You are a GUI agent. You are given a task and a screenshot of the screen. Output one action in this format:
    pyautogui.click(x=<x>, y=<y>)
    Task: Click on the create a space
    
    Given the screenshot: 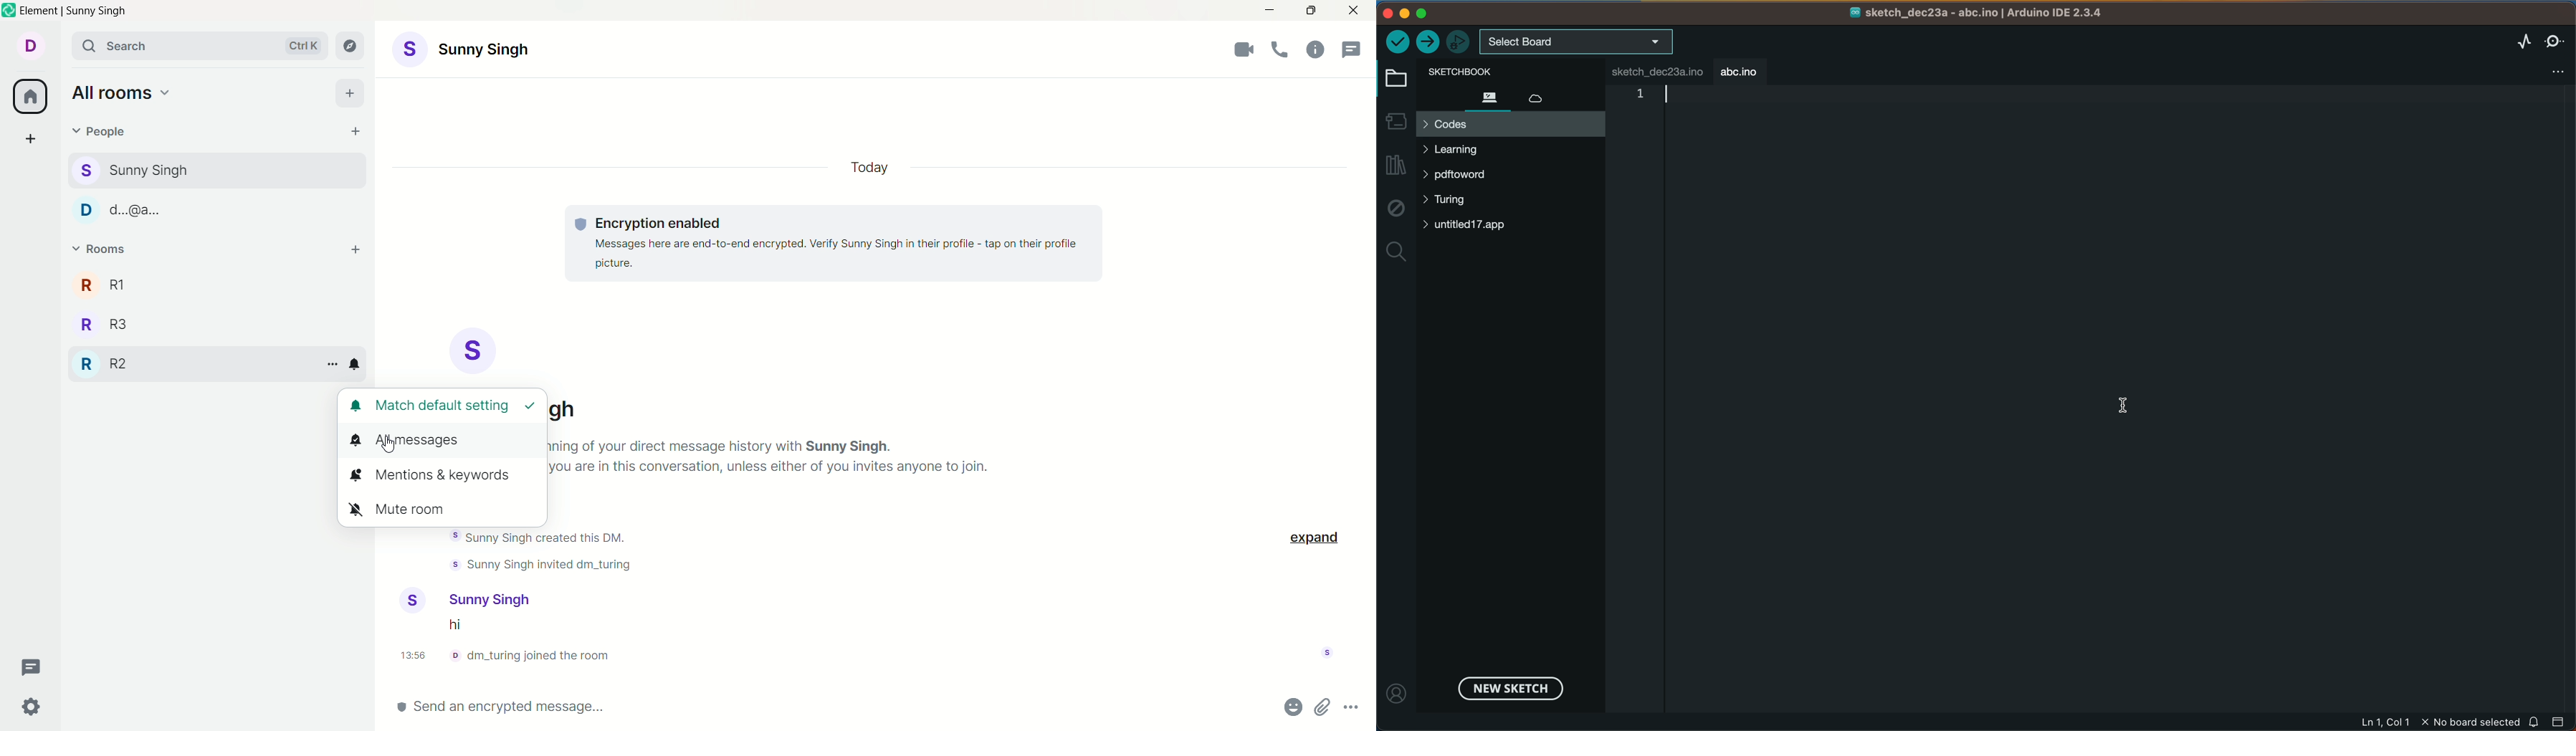 What is the action you would take?
    pyautogui.click(x=33, y=138)
    